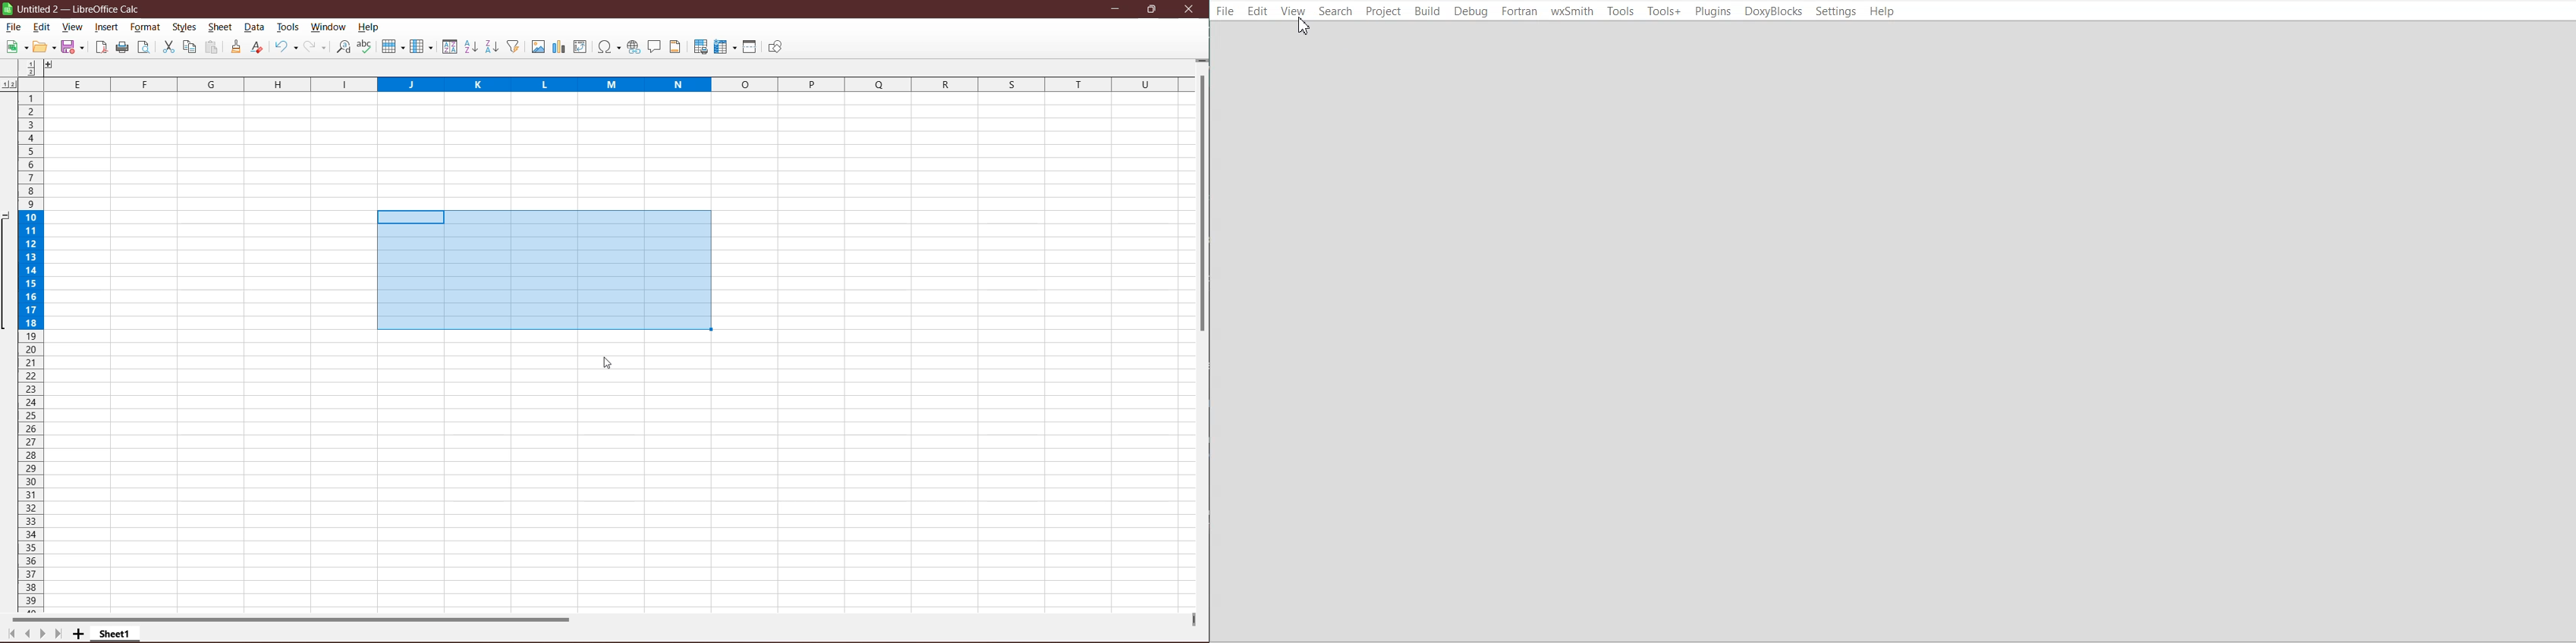 The width and height of the screenshot is (2576, 644). Describe the element at coordinates (190, 47) in the screenshot. I see `Copy` at that location.